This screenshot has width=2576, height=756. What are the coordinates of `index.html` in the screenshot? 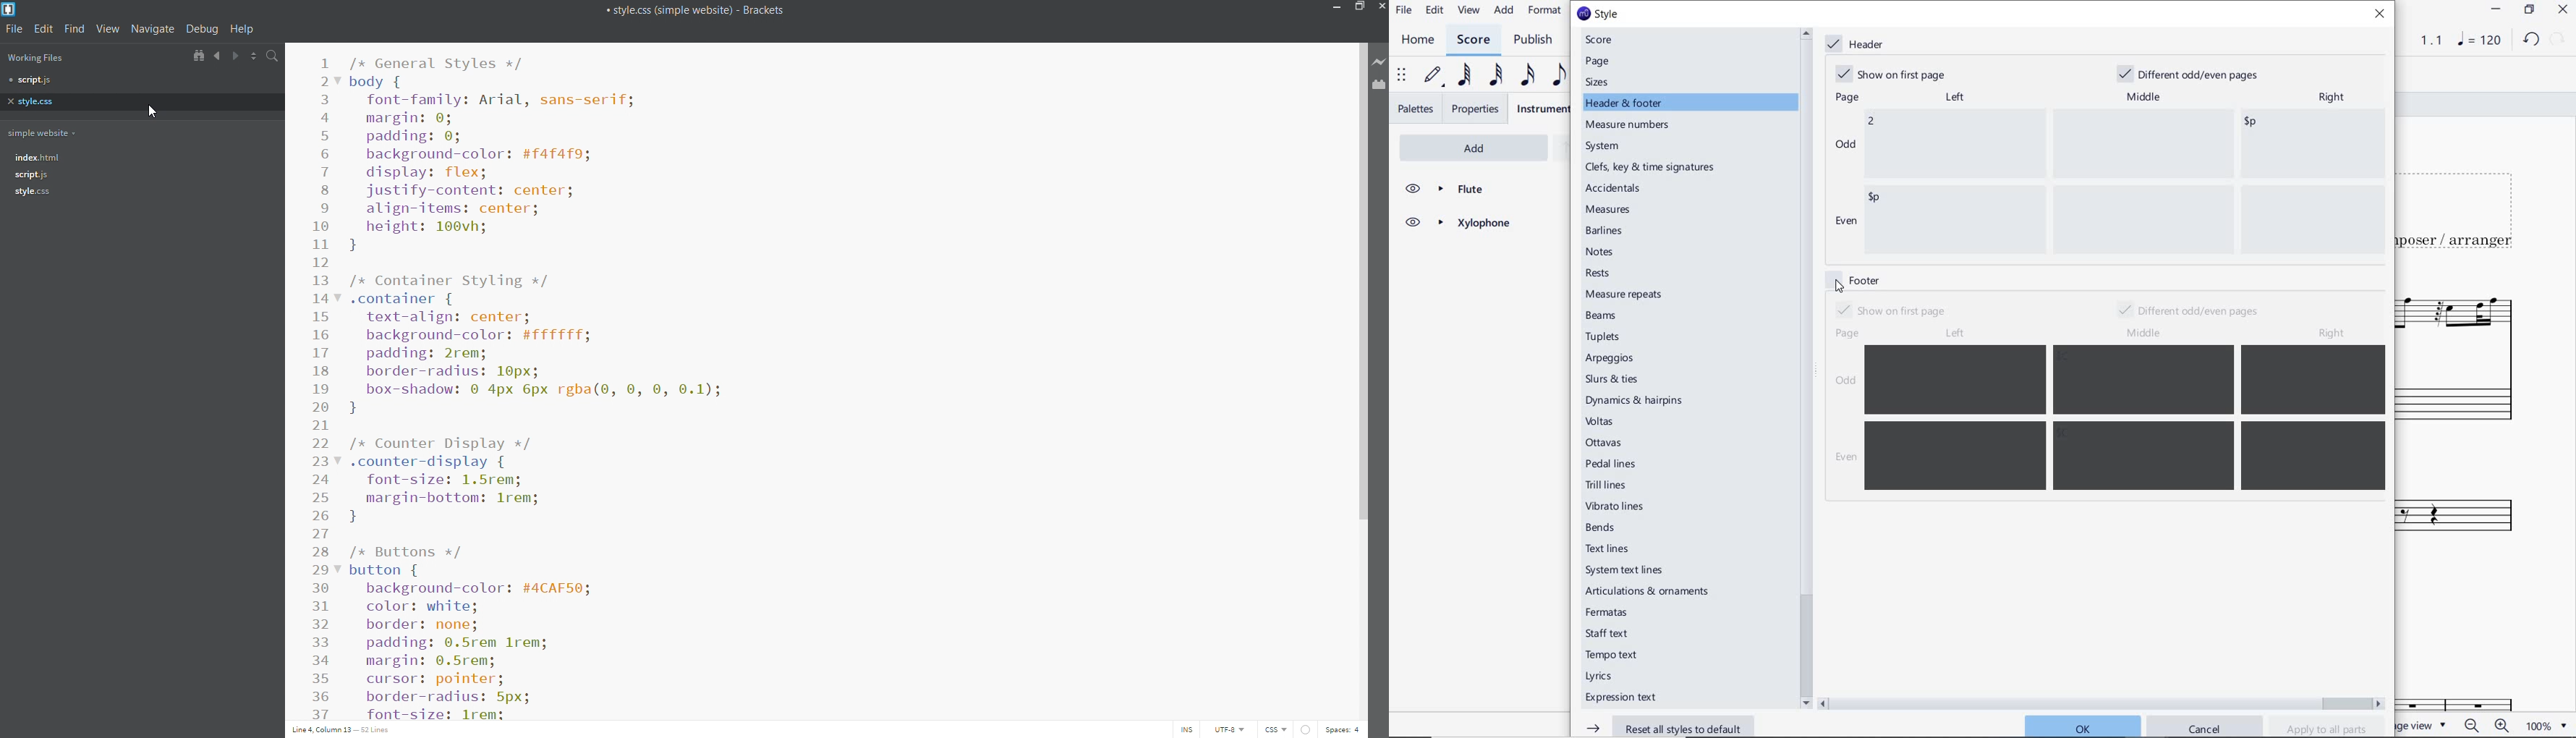 It's located at (140, 157).